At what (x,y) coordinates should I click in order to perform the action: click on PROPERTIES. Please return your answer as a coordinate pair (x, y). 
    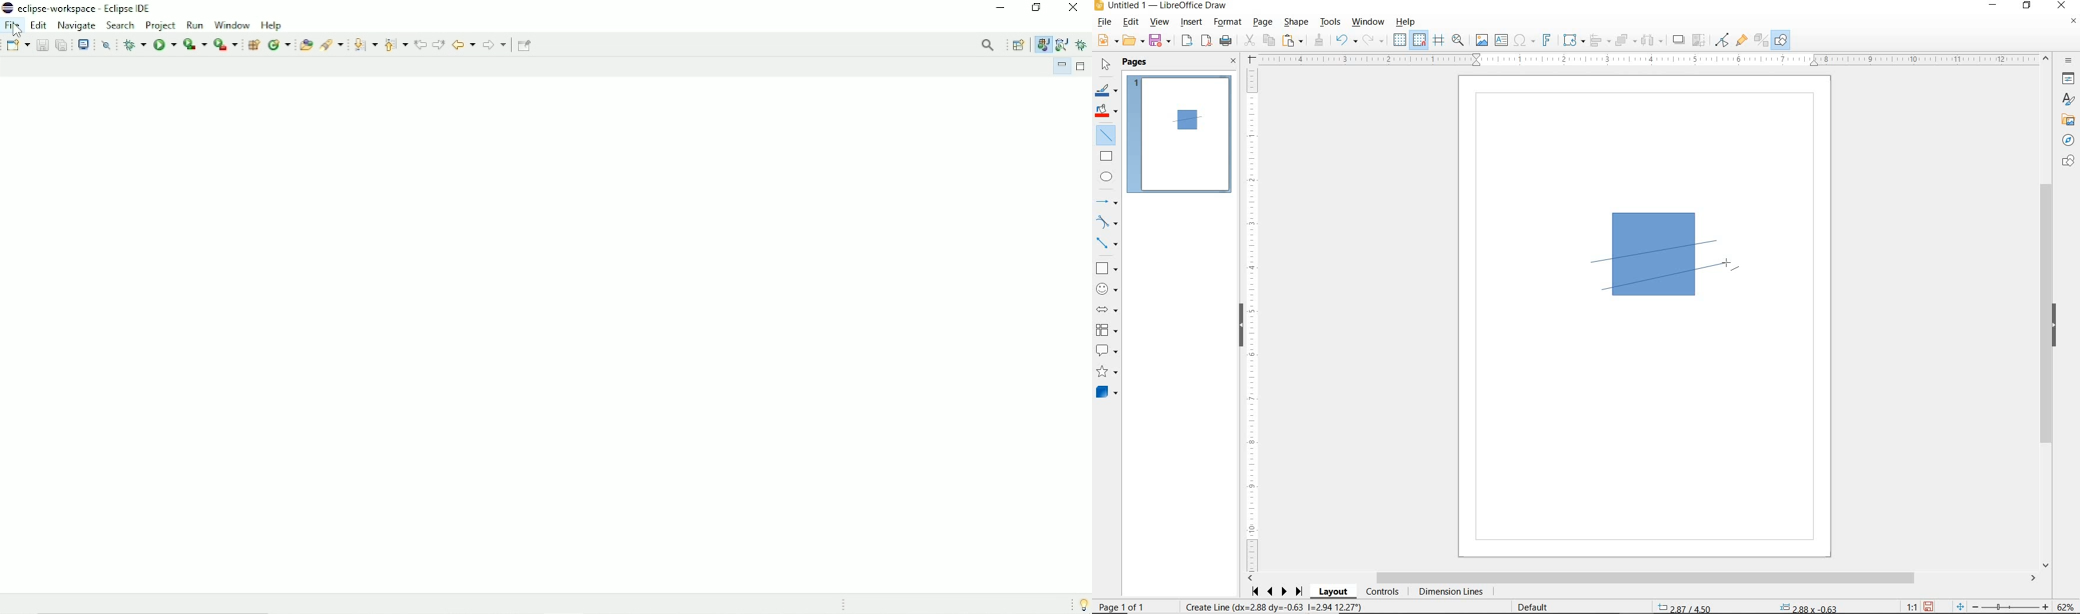
    Looking at the image, I should click on (2067, 80).